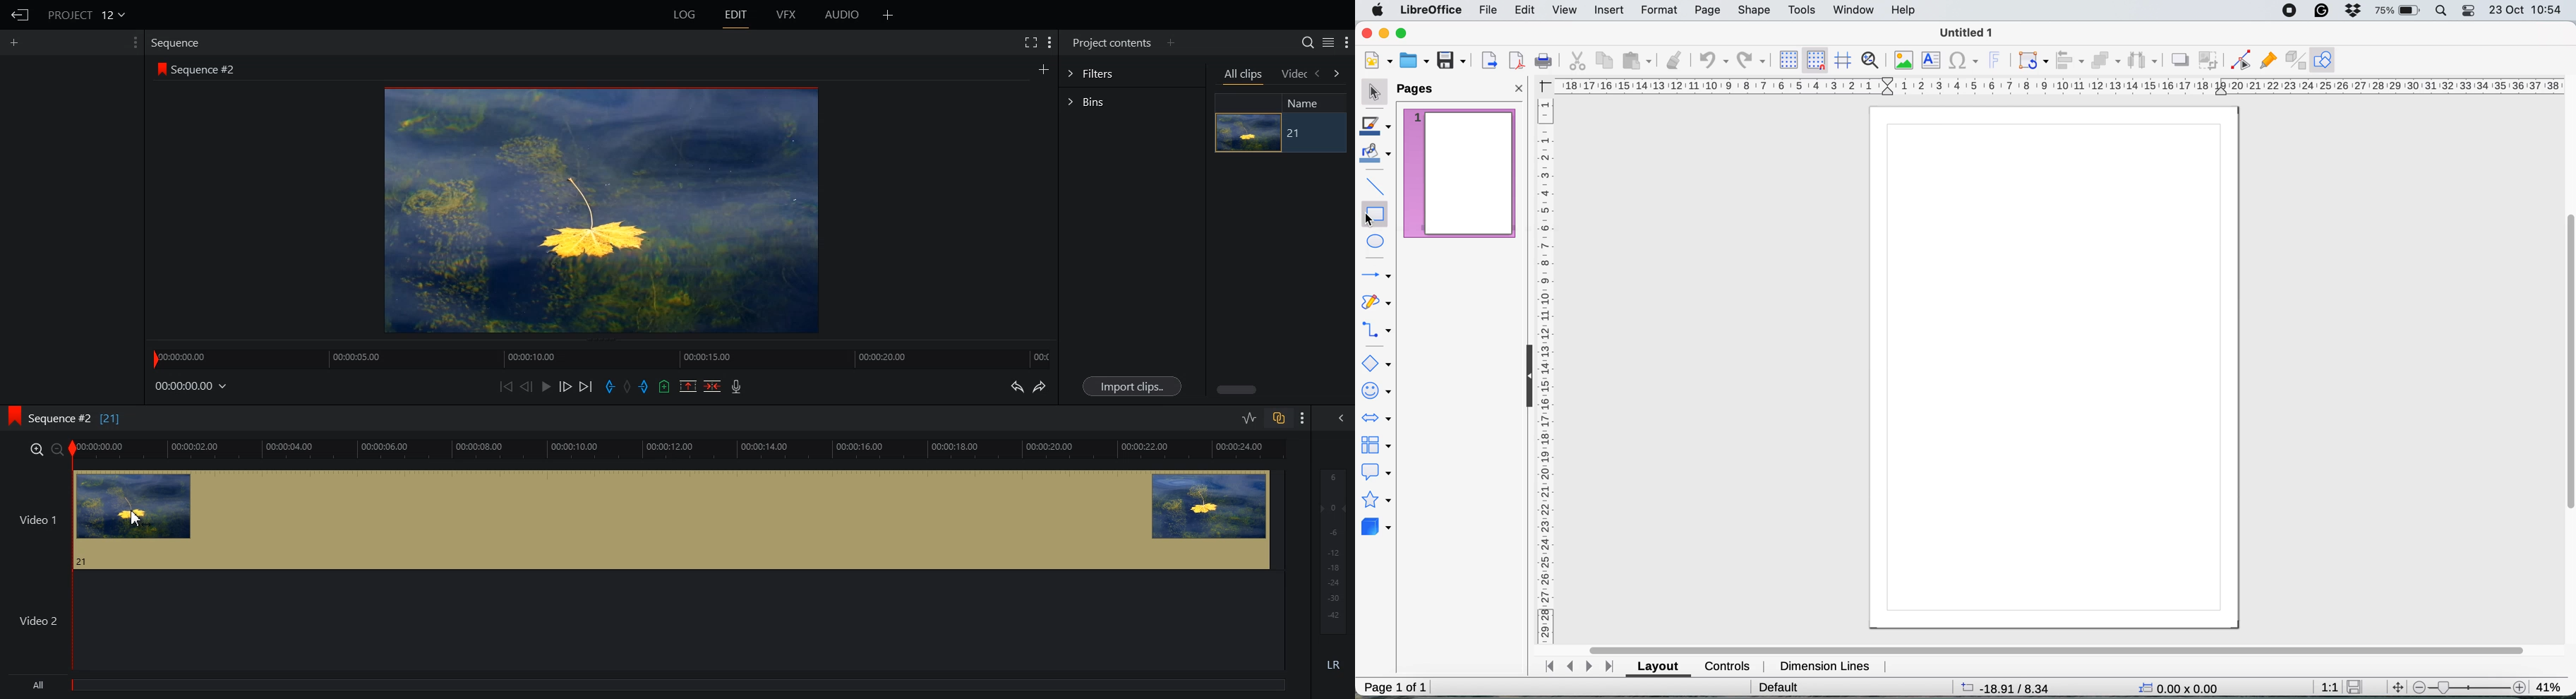  Describe the element at coordinates (2443, 11) in the screenshot. I see `spotlight search` at that location.